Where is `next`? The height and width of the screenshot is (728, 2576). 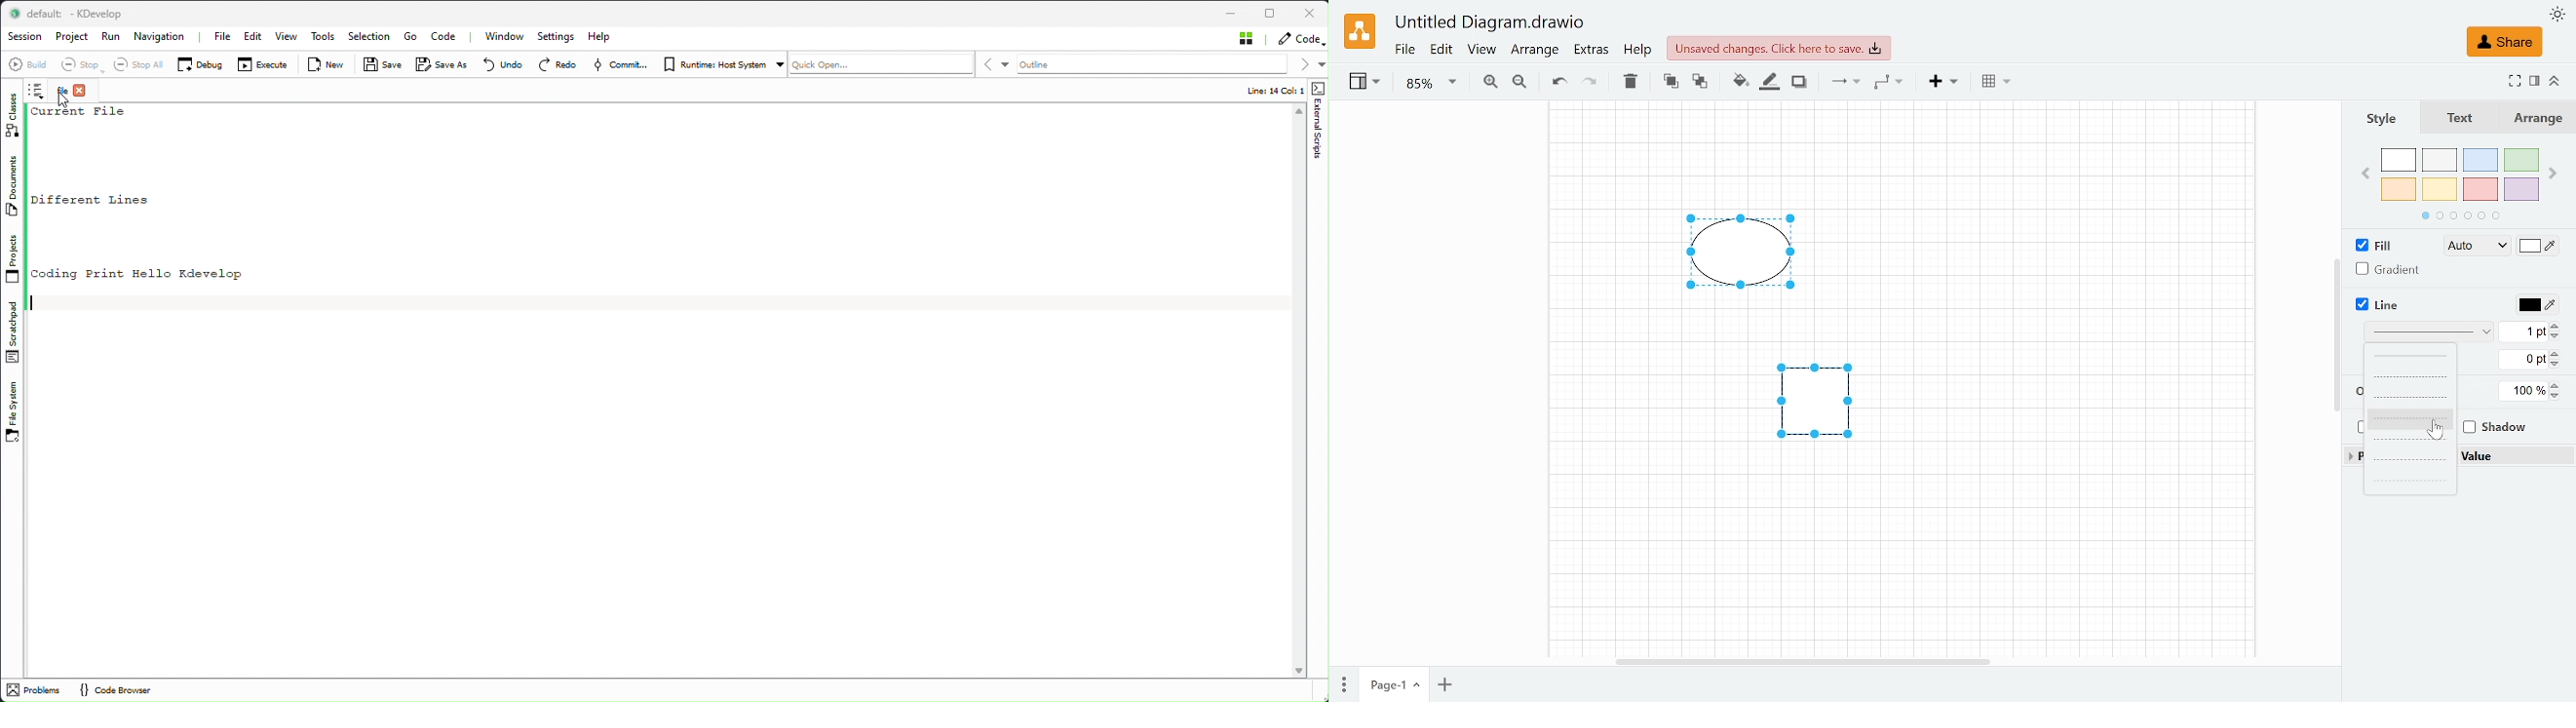 next is located at coordinates (2555, 173).